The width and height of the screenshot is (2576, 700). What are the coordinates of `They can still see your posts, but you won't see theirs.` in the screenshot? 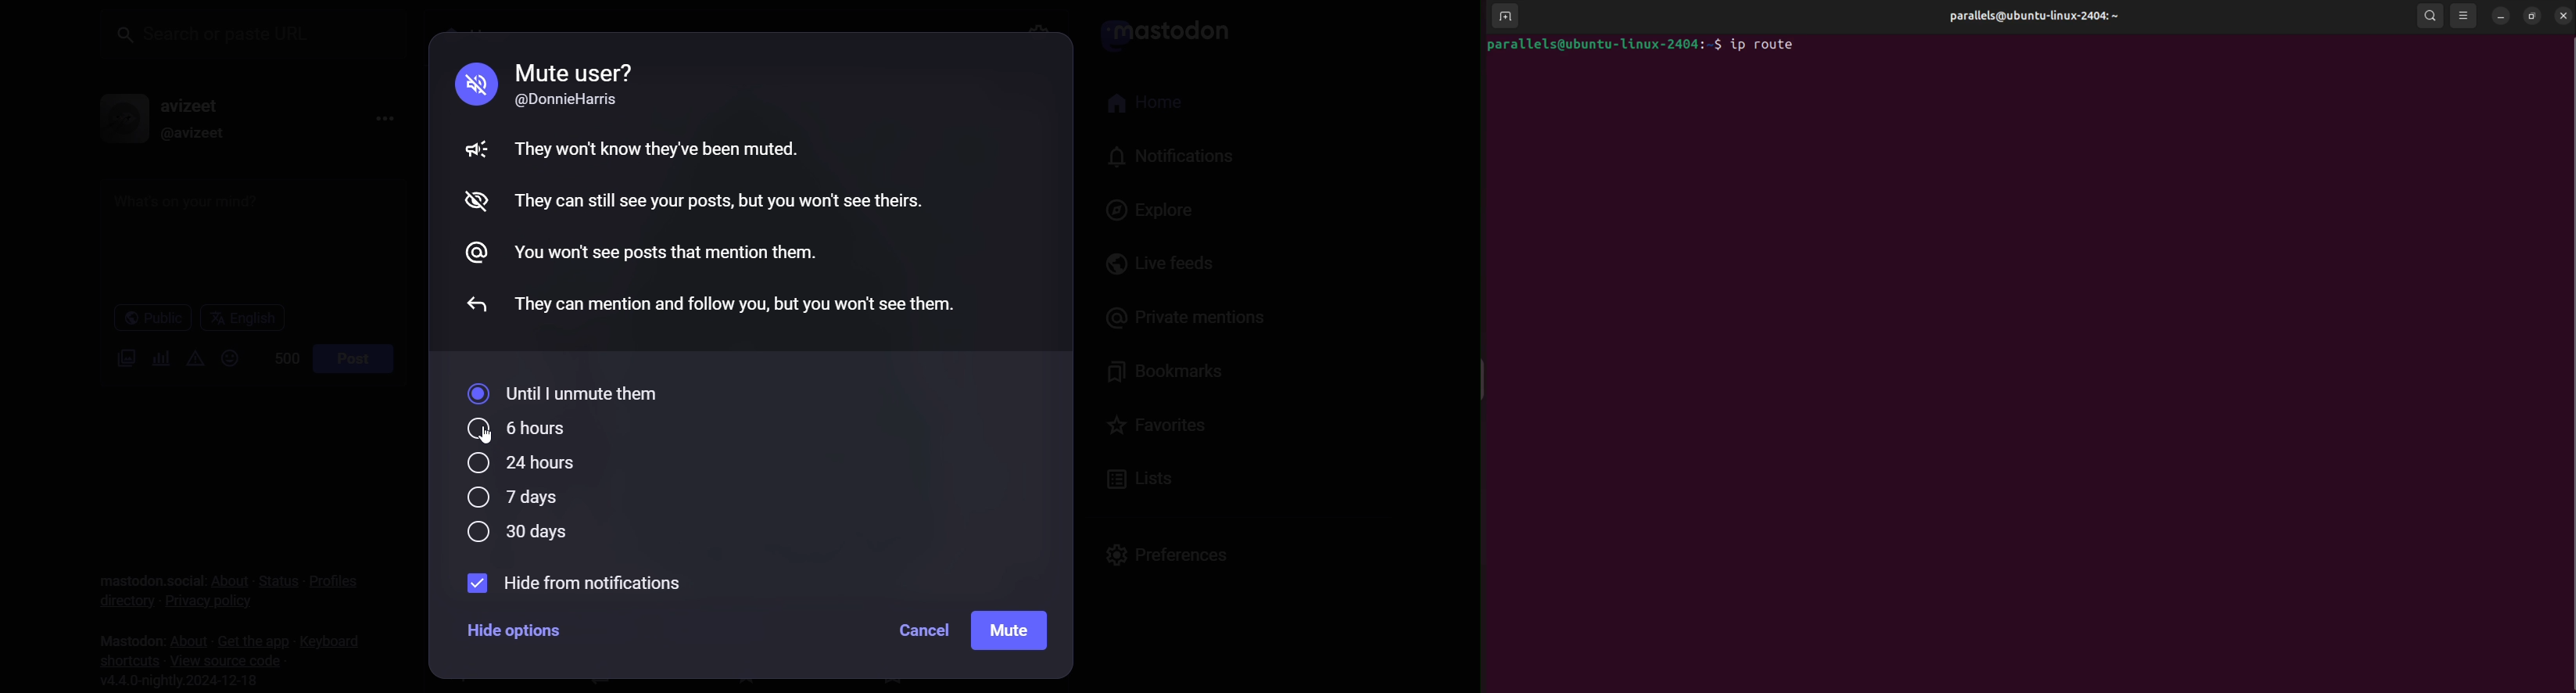 It's located at (721, 200).